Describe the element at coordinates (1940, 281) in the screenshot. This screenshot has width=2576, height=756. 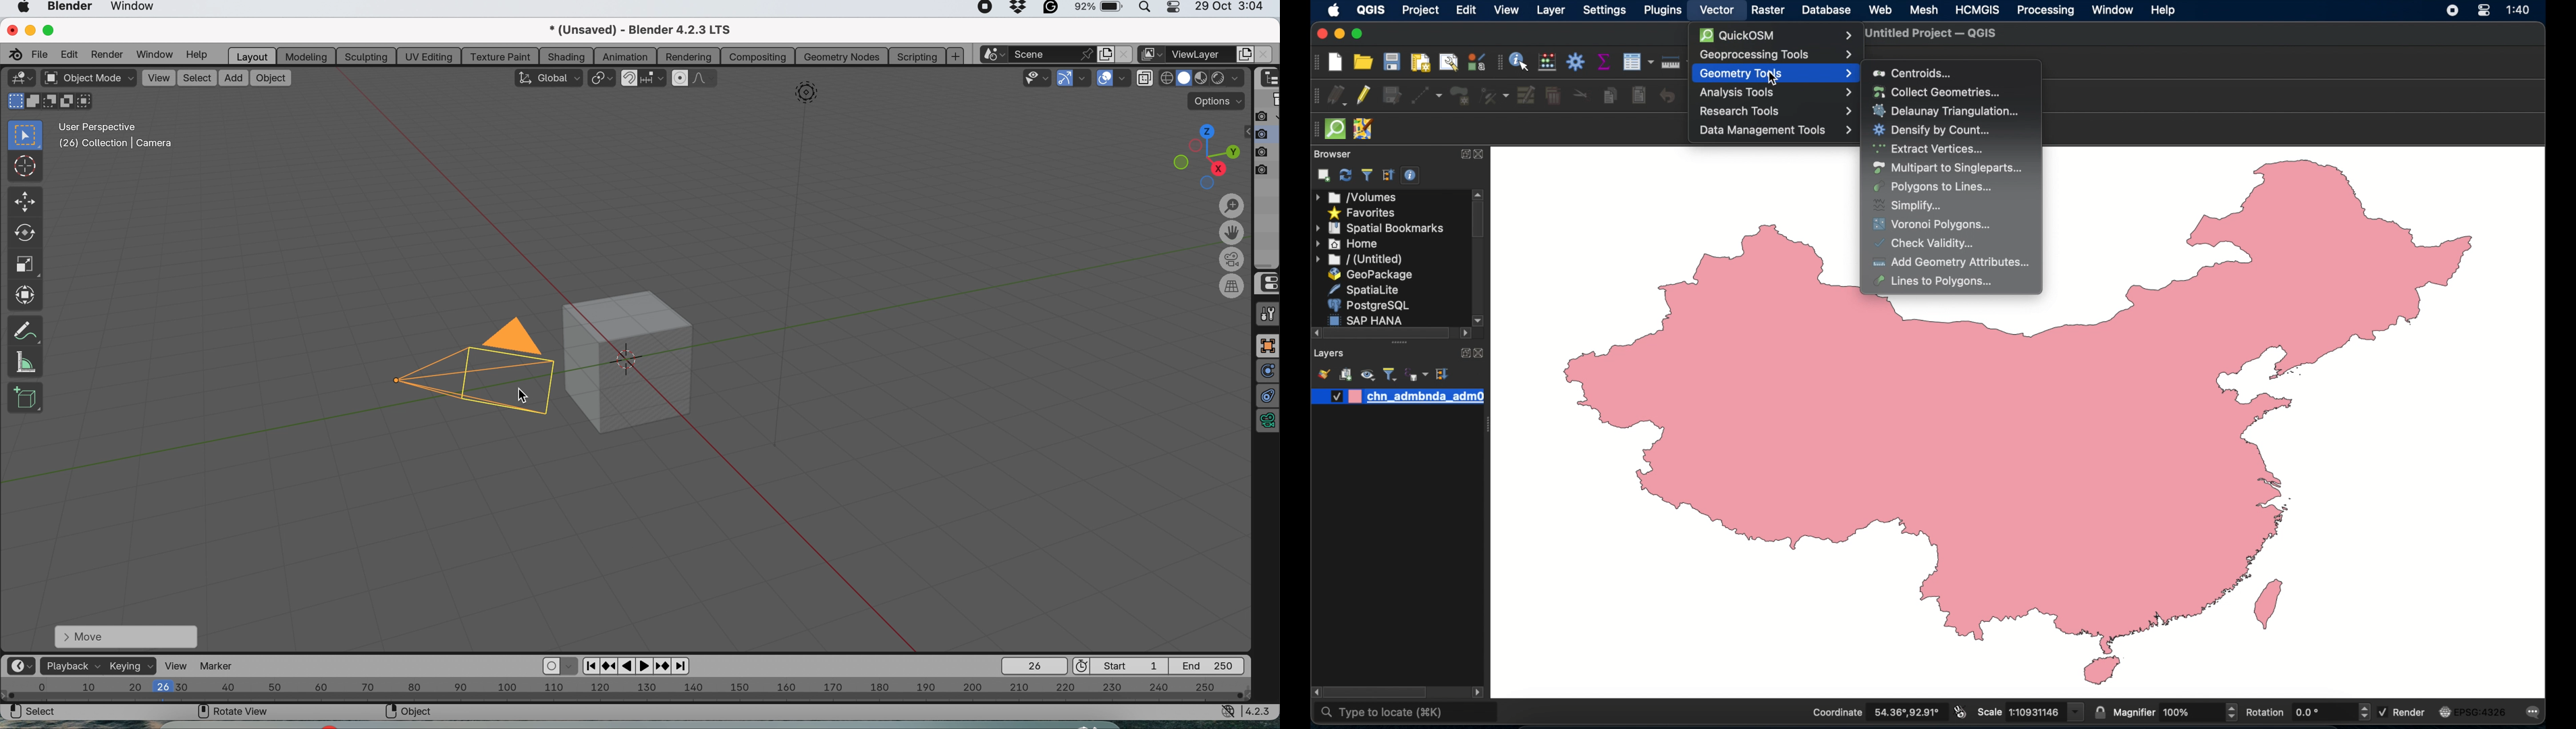
I see `lines to polygons` at that location.